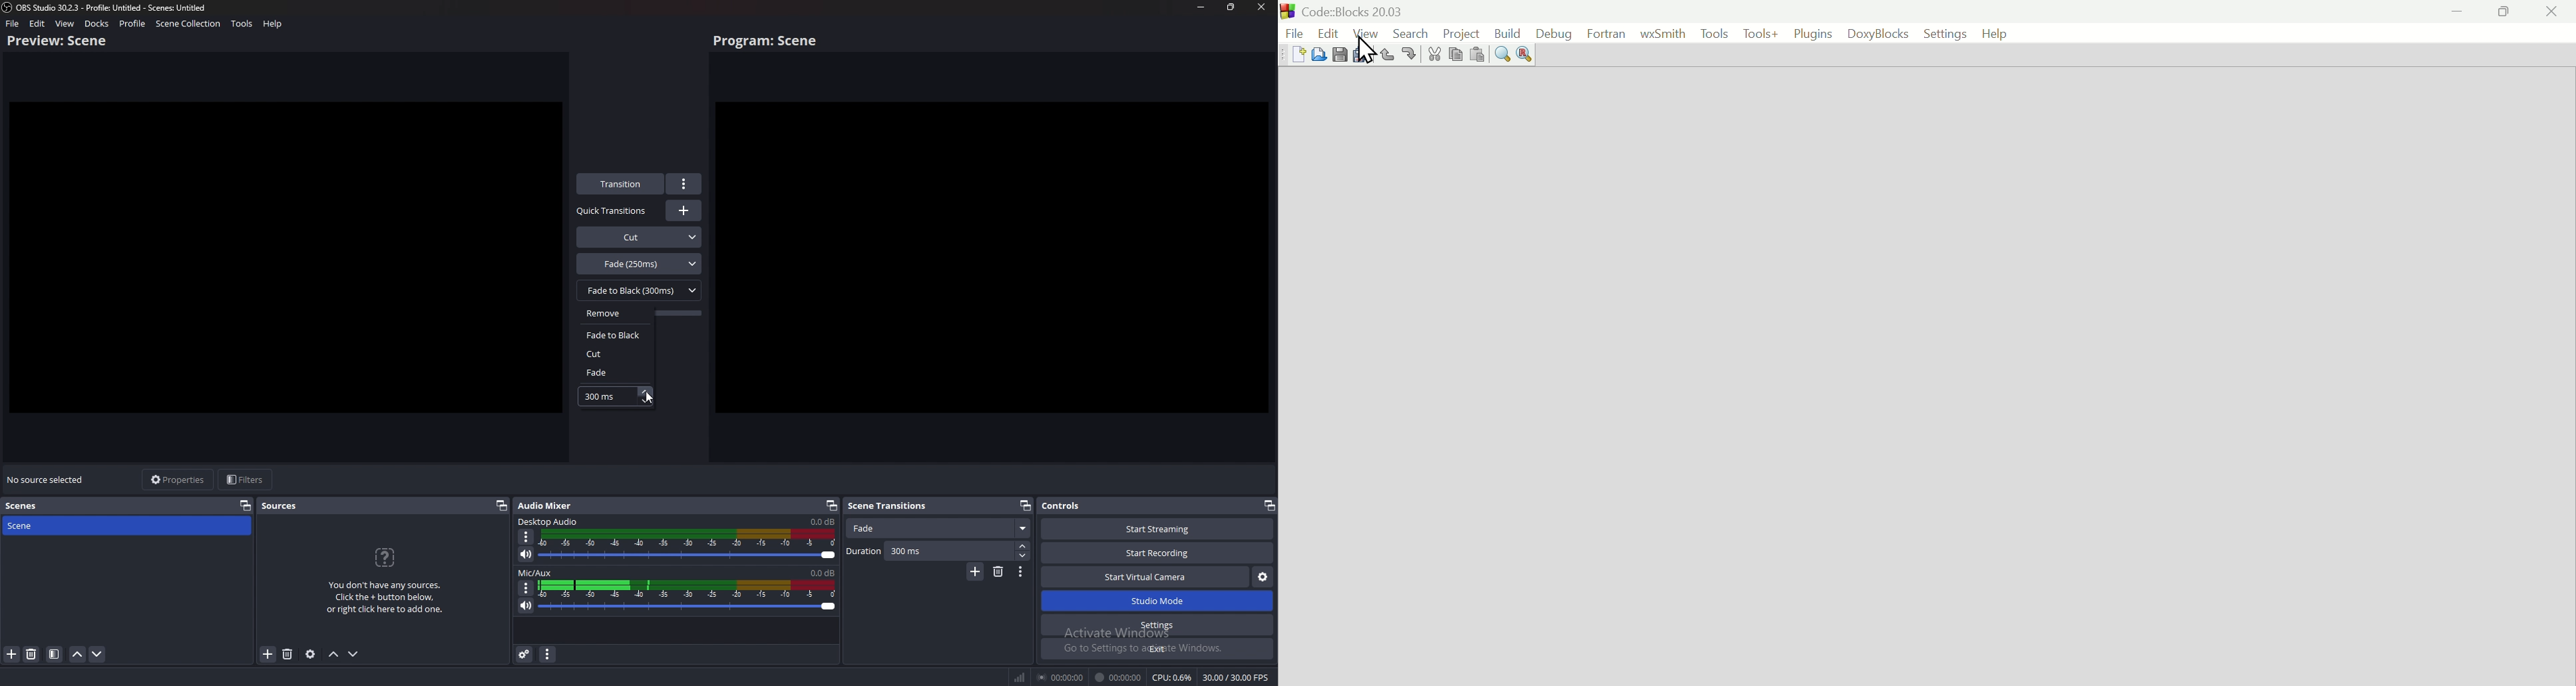 This screenshot has height=700, width=2576. Describe the element at coordinates (974, 572) in the screenshot. I see `Add scene transitions` at that location.